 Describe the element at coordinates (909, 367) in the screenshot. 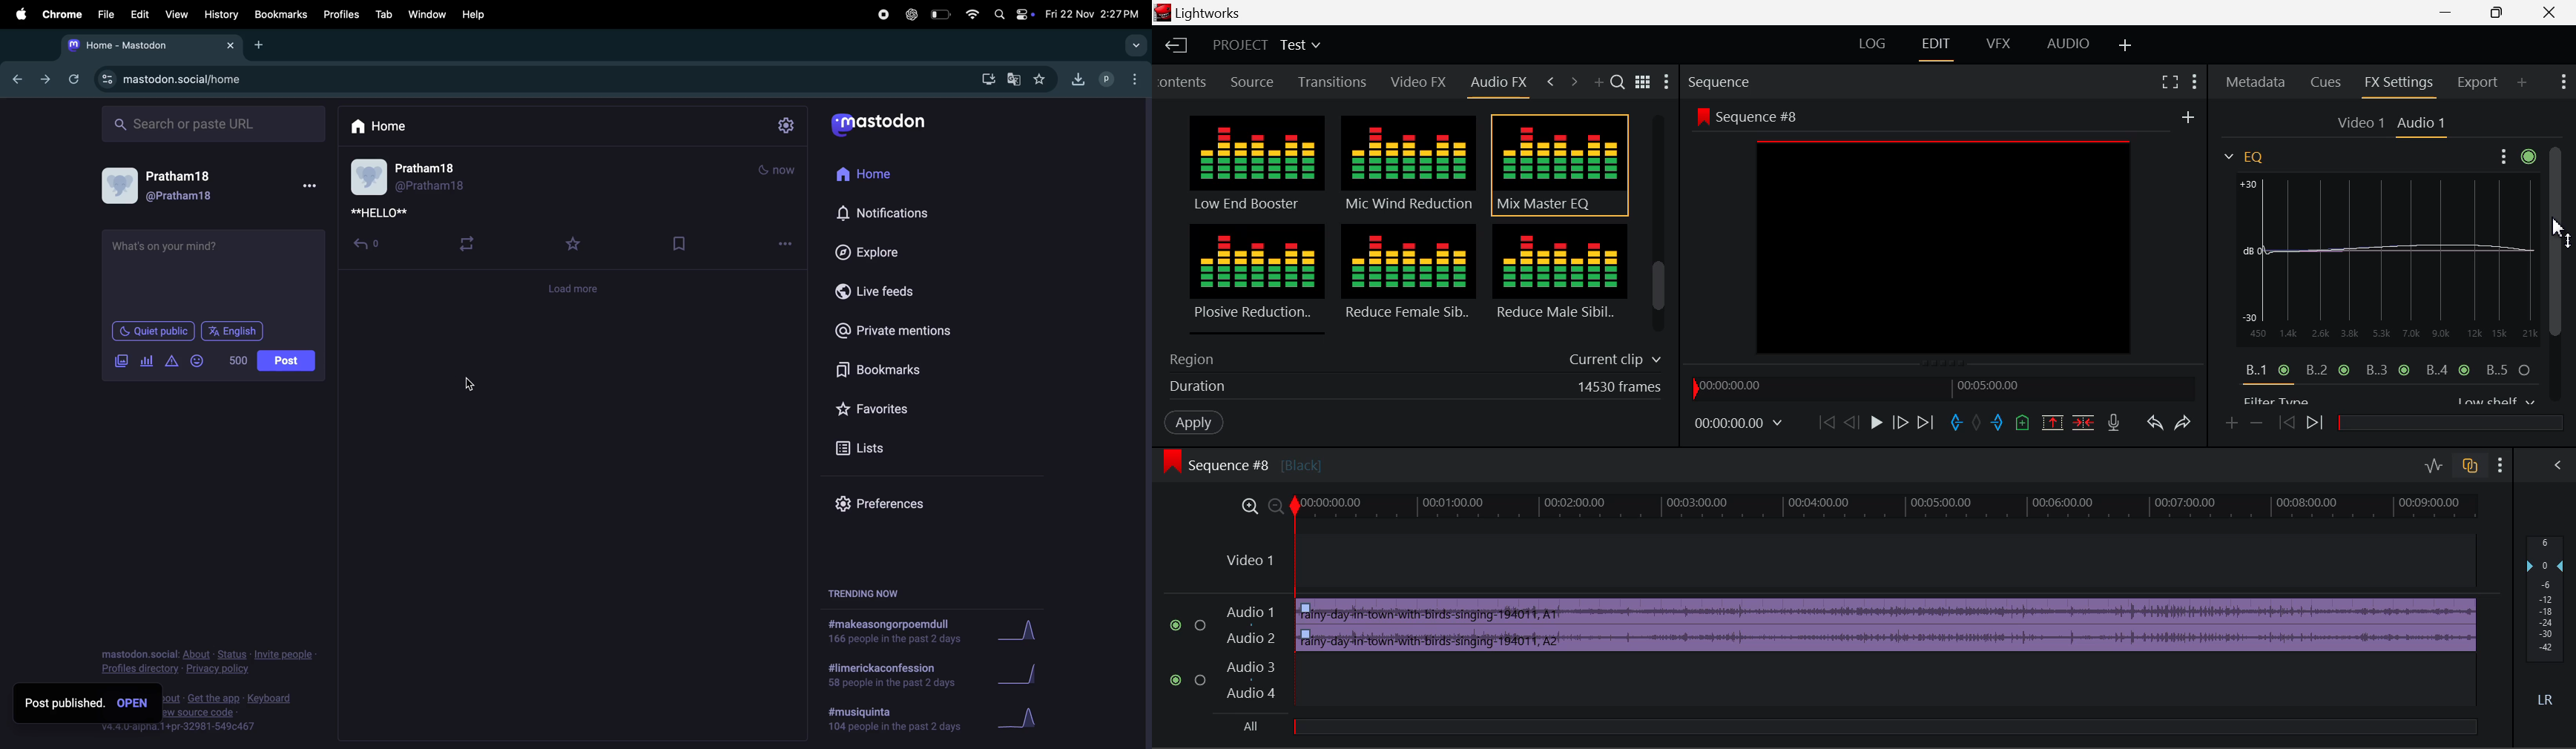

I see `bookmarks` at that location.